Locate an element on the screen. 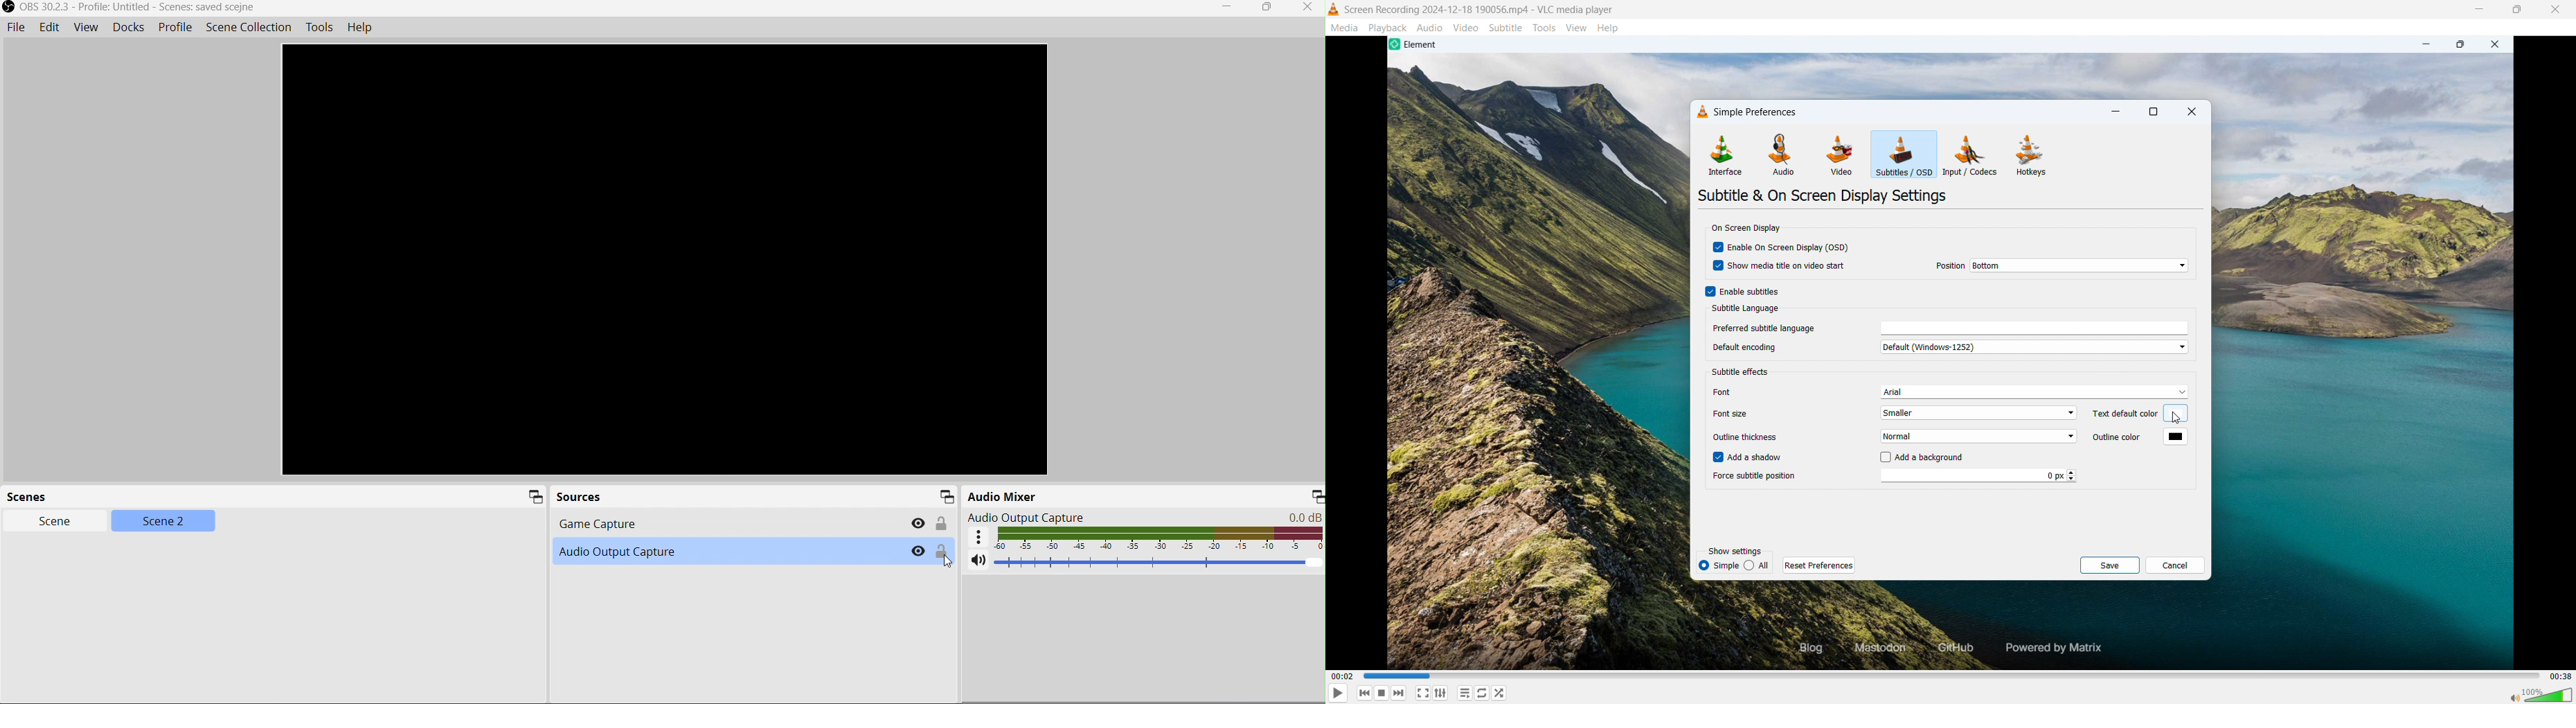 The width and height of the screenshot is (2576, 728). Docks is located at coordinates (128, 30).